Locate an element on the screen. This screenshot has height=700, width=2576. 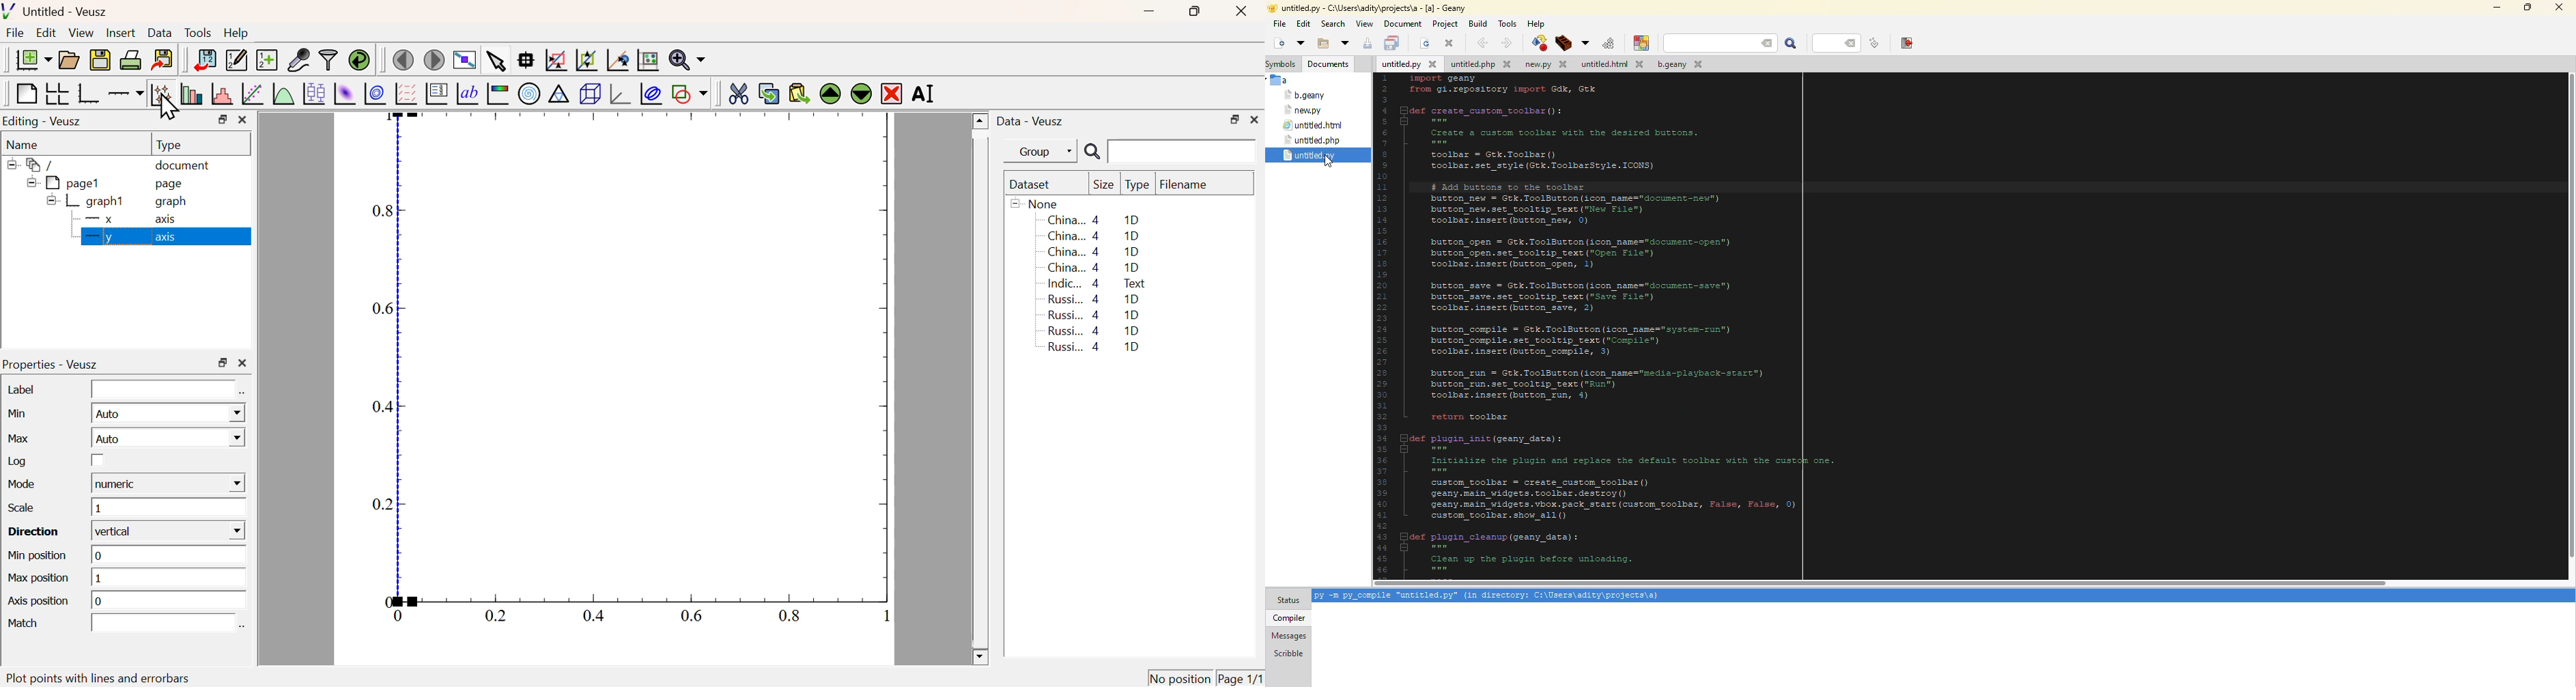
document is located at coordinates (183, 167).